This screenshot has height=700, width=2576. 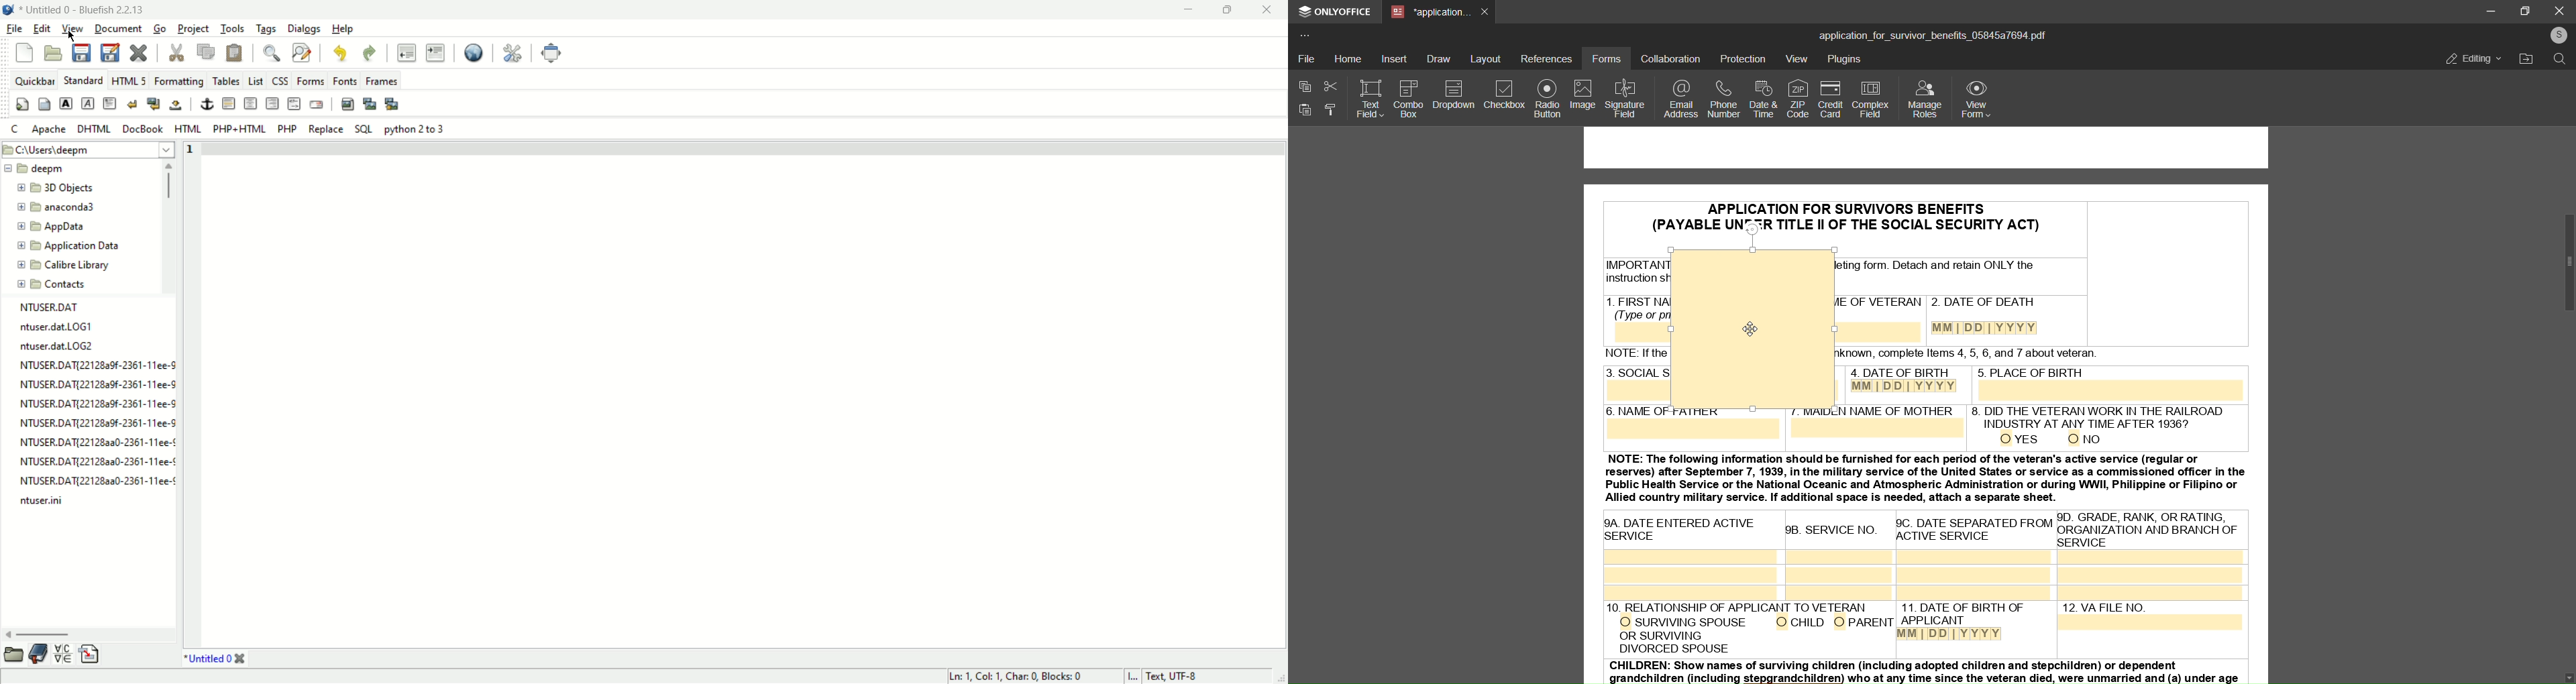 What do you see at coordinates (96, 443) in the screenshot?
I see `NTUSER.DAT{22128220-2361-11ee-¢` at bounding box center [96, 443].